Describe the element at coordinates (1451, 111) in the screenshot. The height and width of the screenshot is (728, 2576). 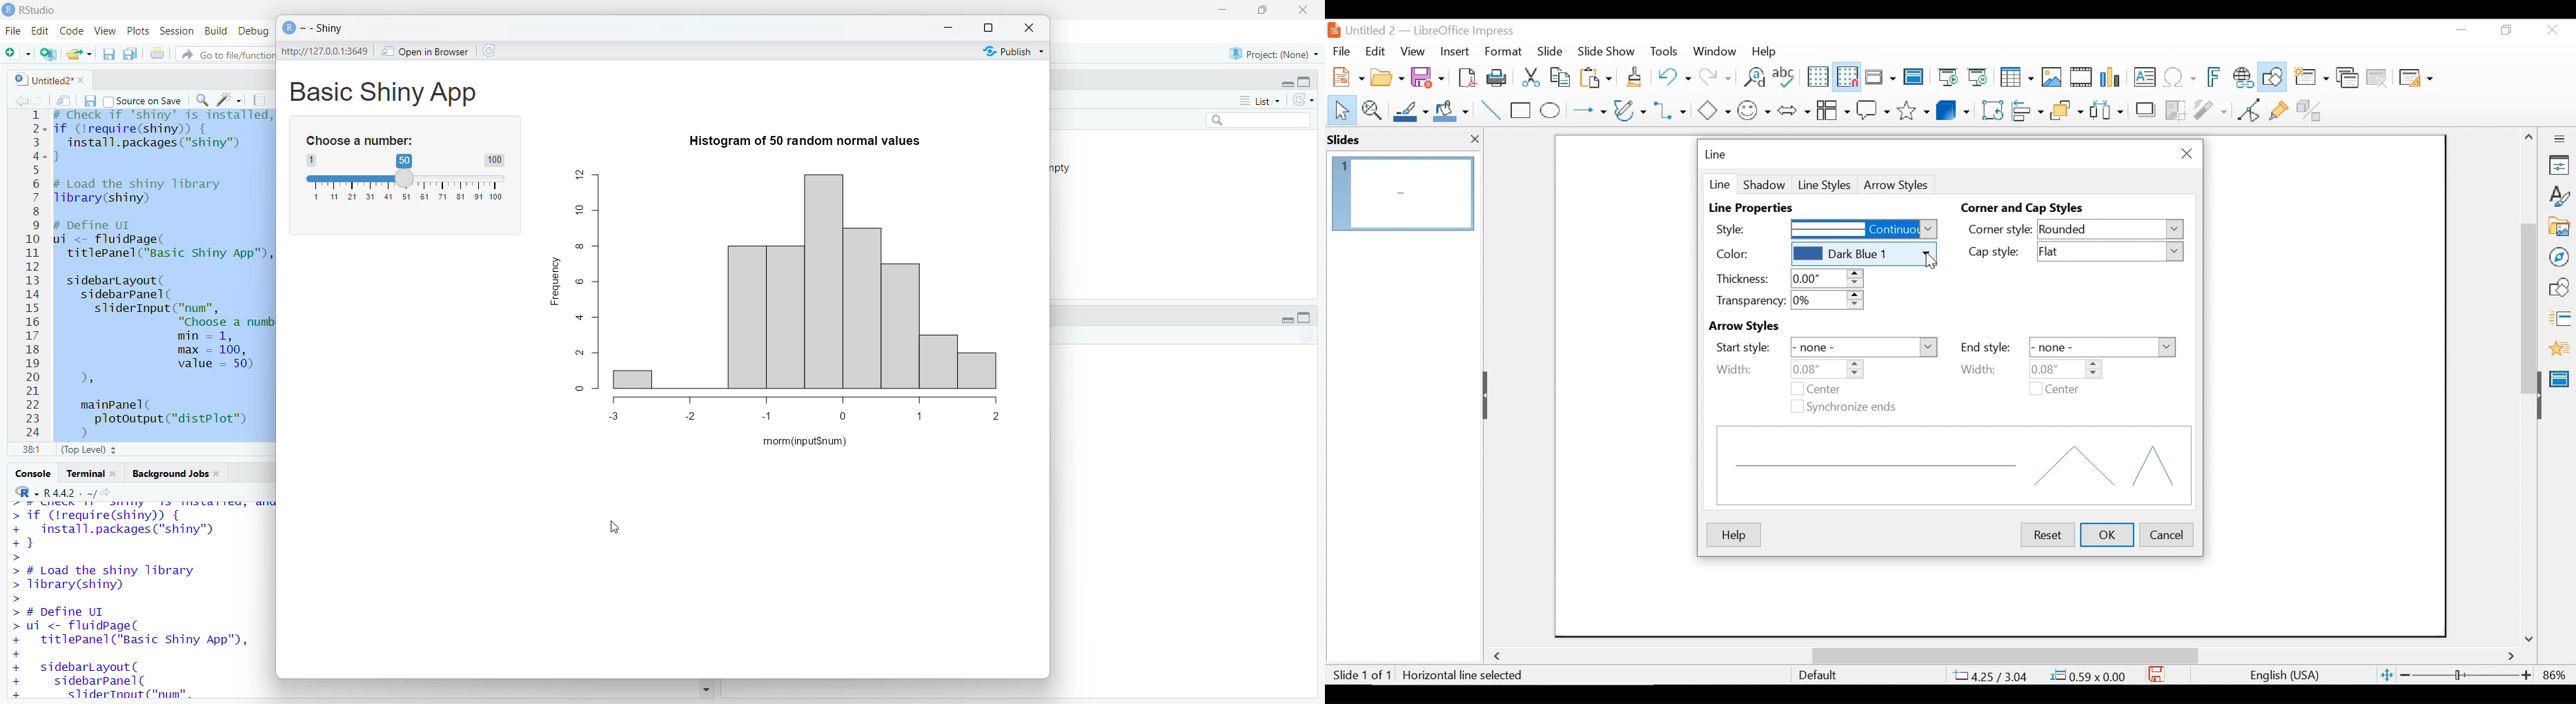
I see `Fill Color` at that location.